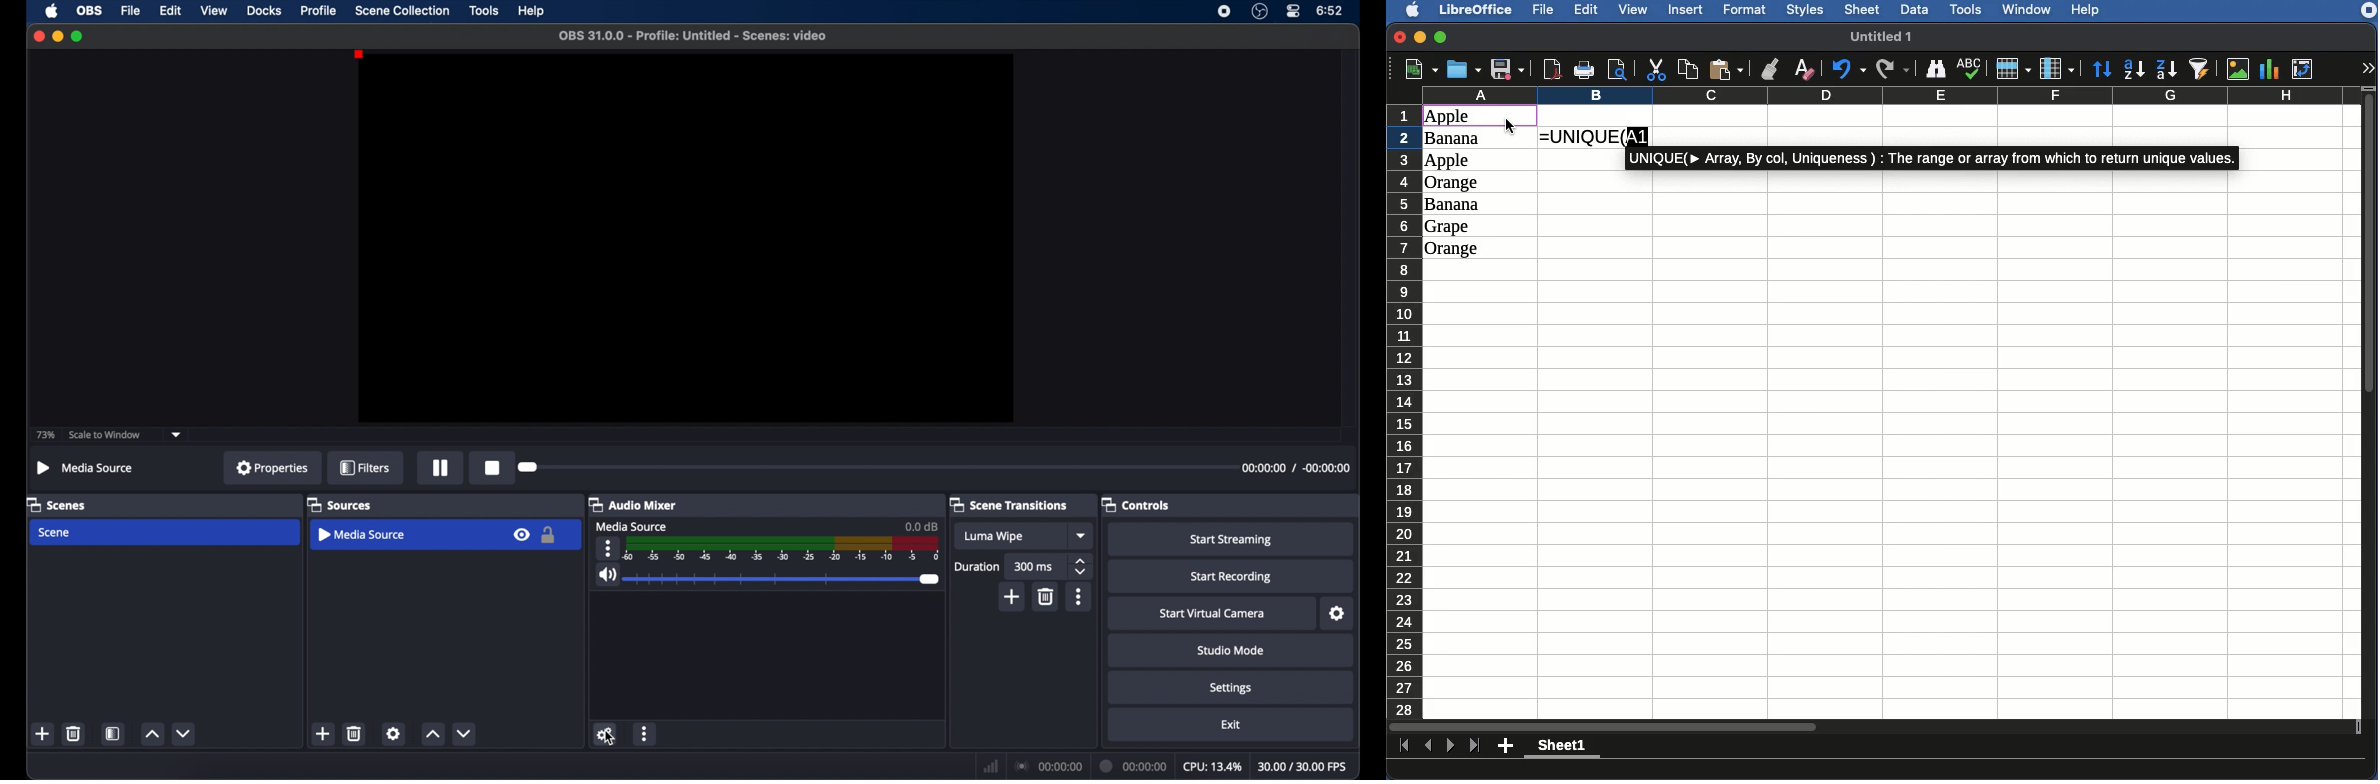  Describe the element at coordinates (402, 9) in the screenshot. I see `scene collection` at that location.